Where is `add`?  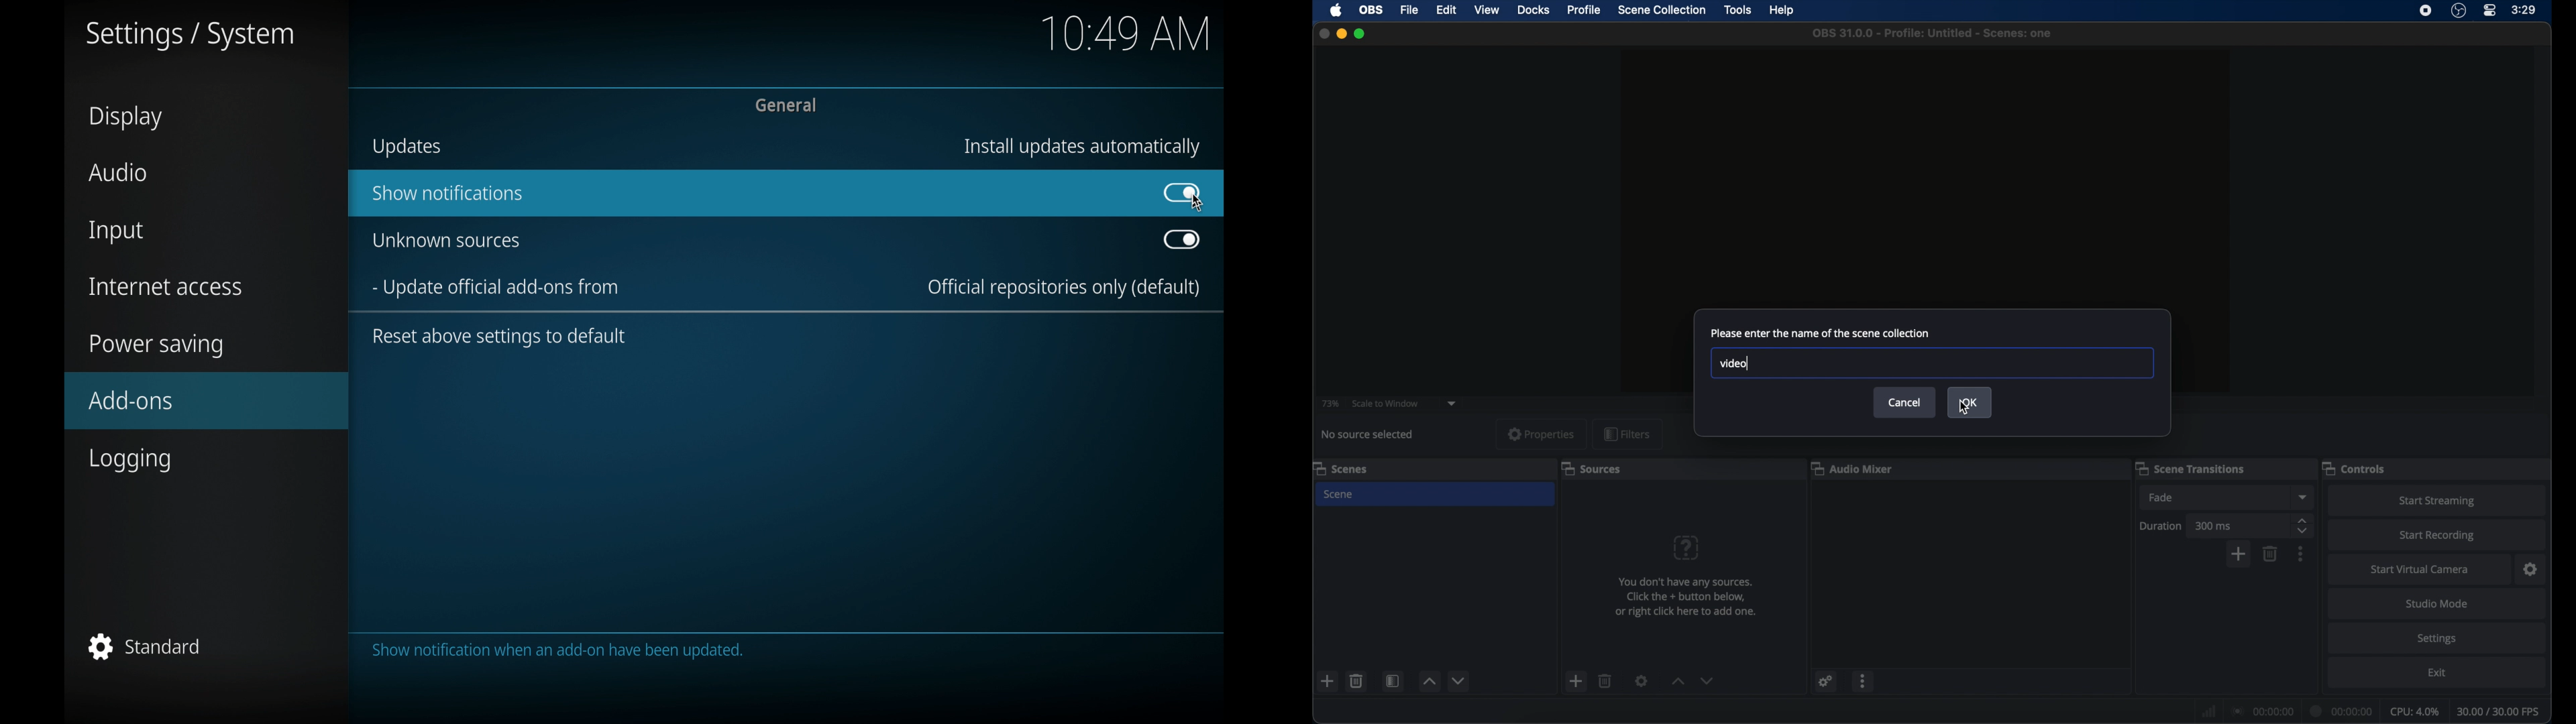
add is located at coordinates (1328, 681).